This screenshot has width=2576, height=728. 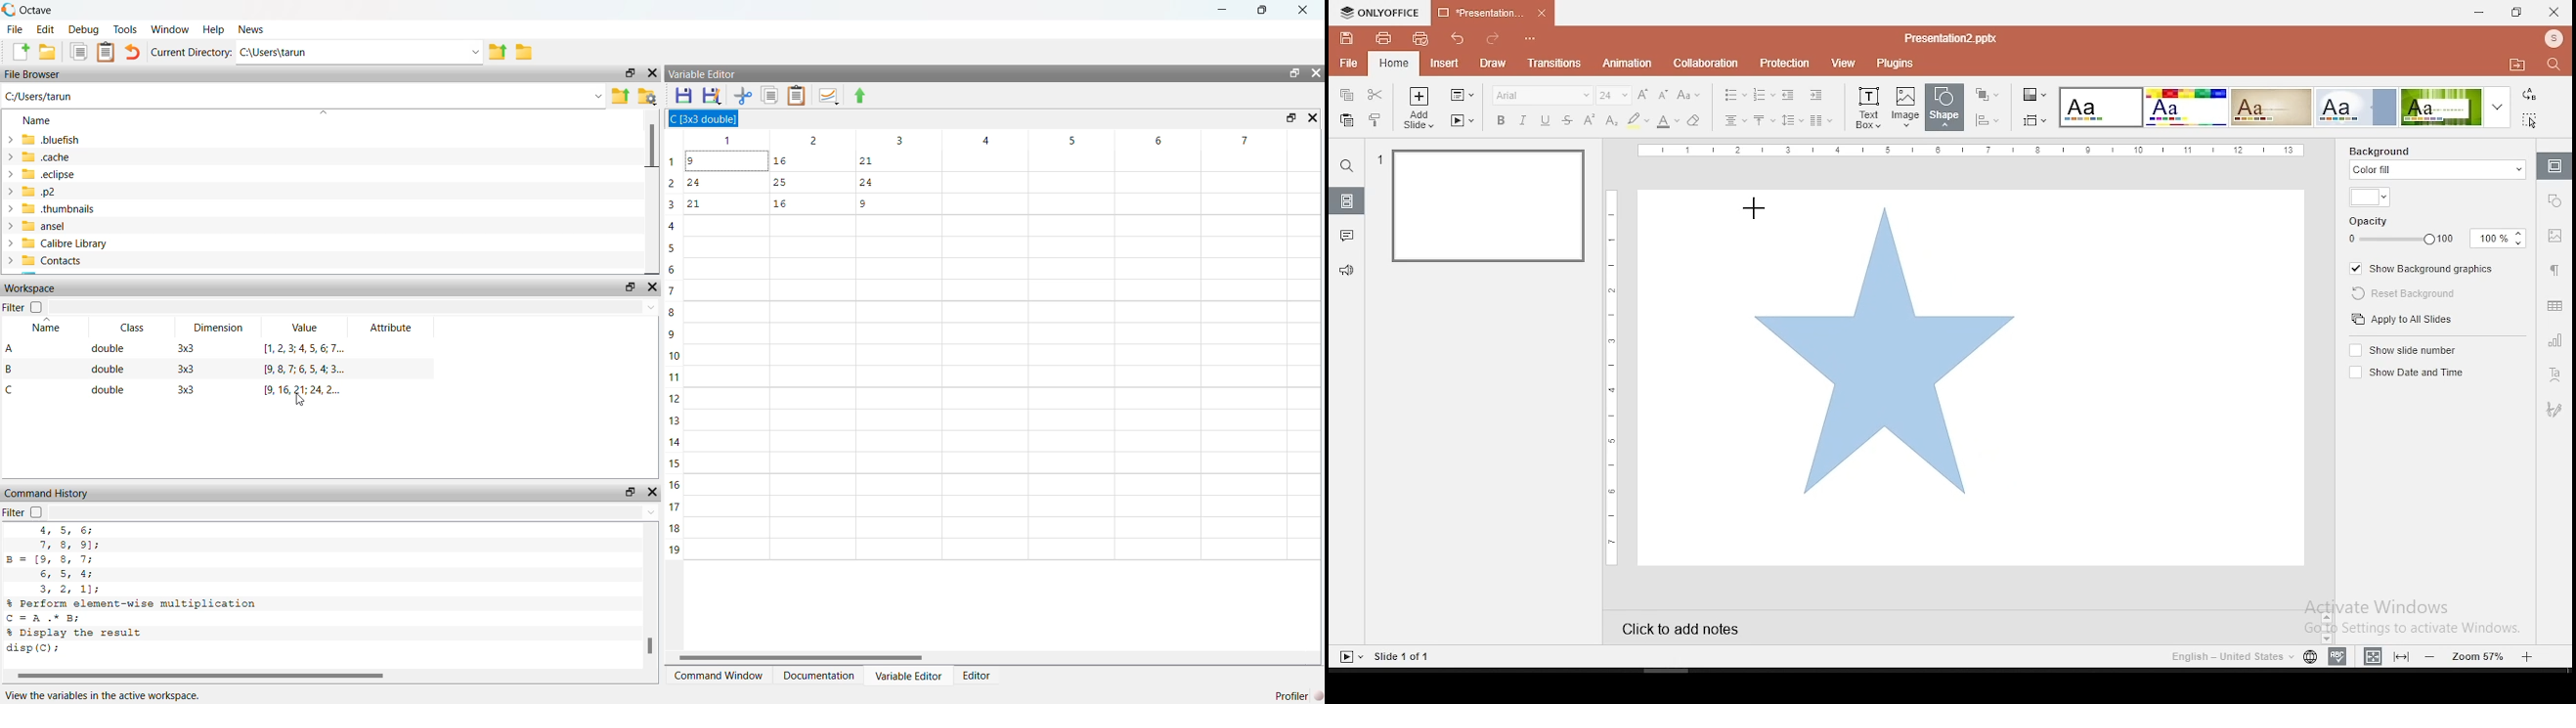 I want to click on Tools, so click(x=126, y=28).